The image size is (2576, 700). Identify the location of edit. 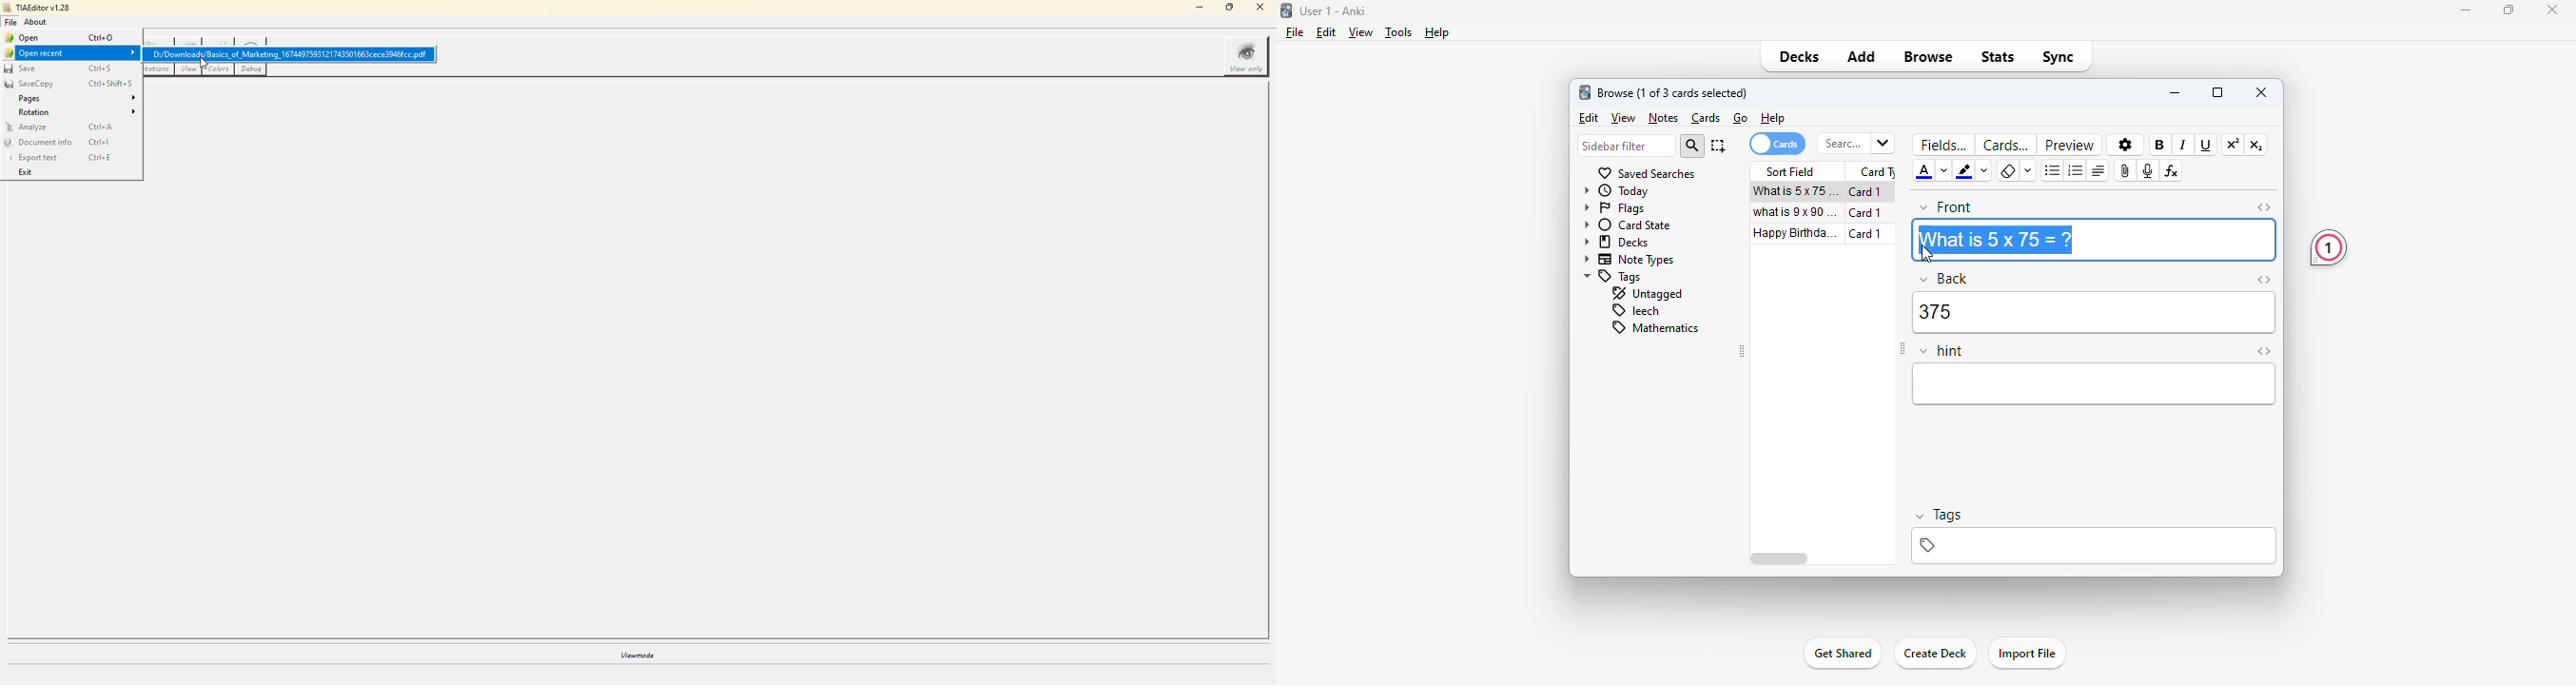
(1327, 33).